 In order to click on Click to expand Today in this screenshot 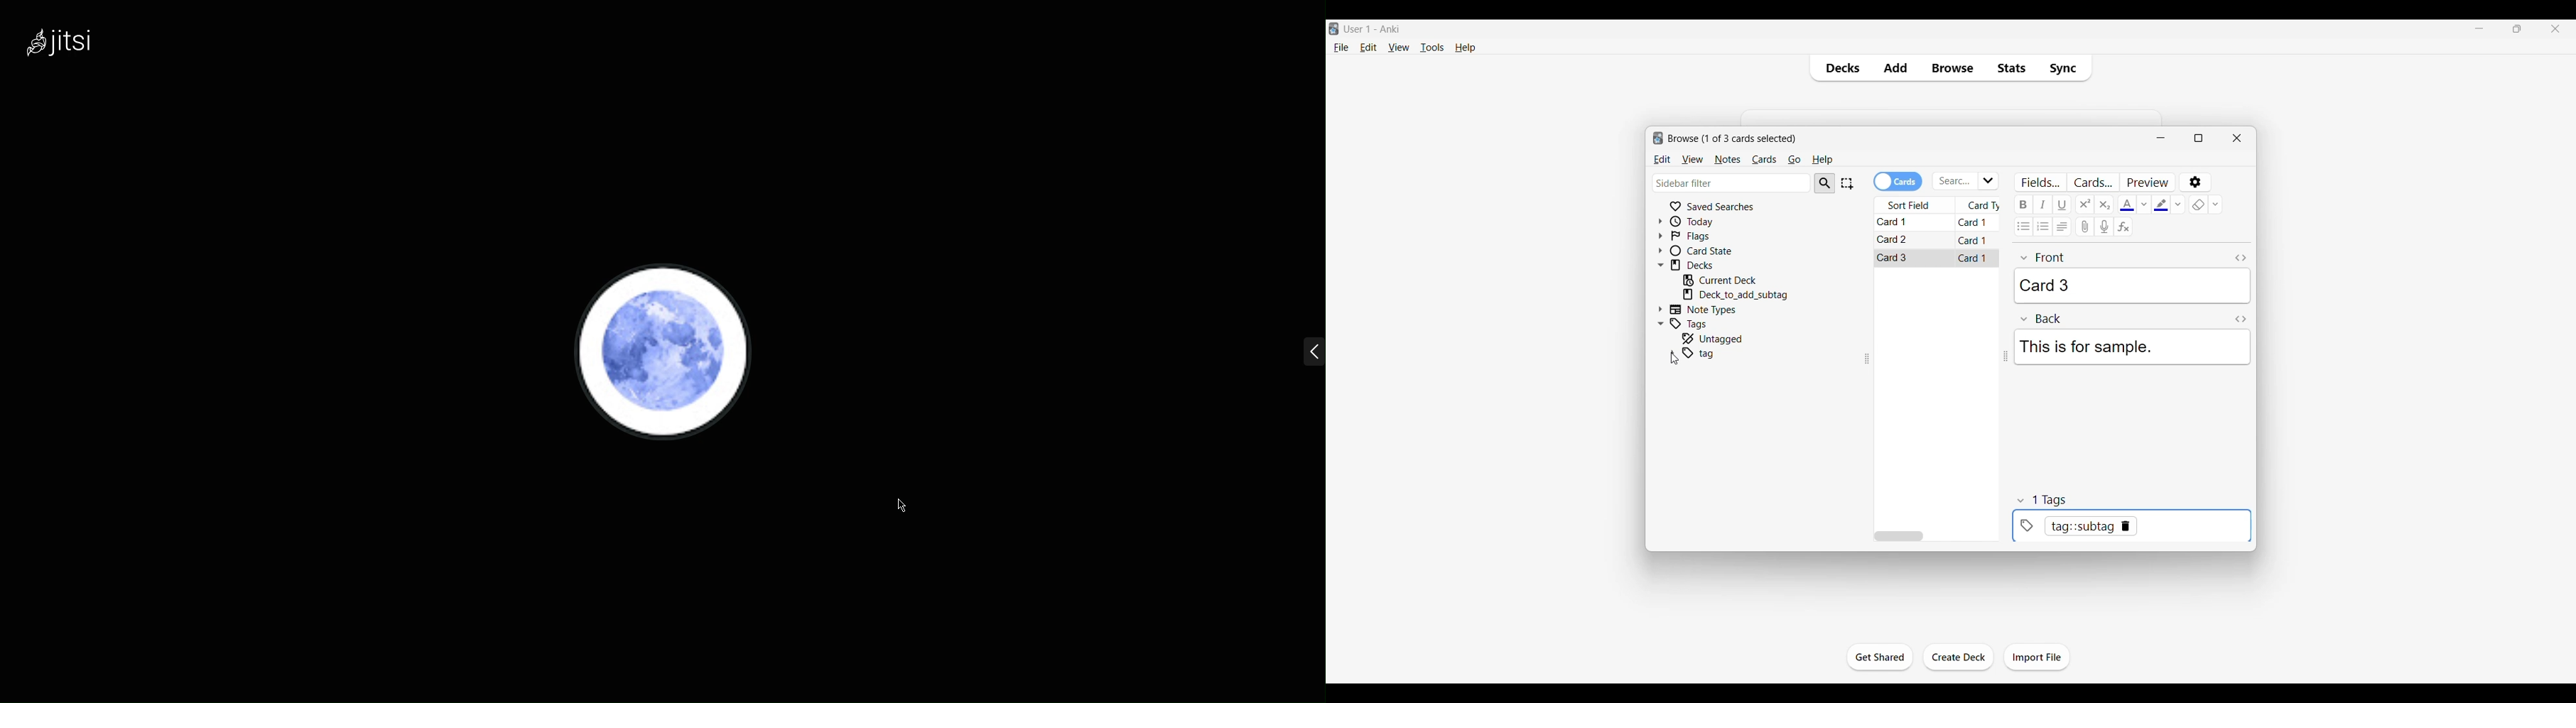, I will do `click(1660, 221)`.